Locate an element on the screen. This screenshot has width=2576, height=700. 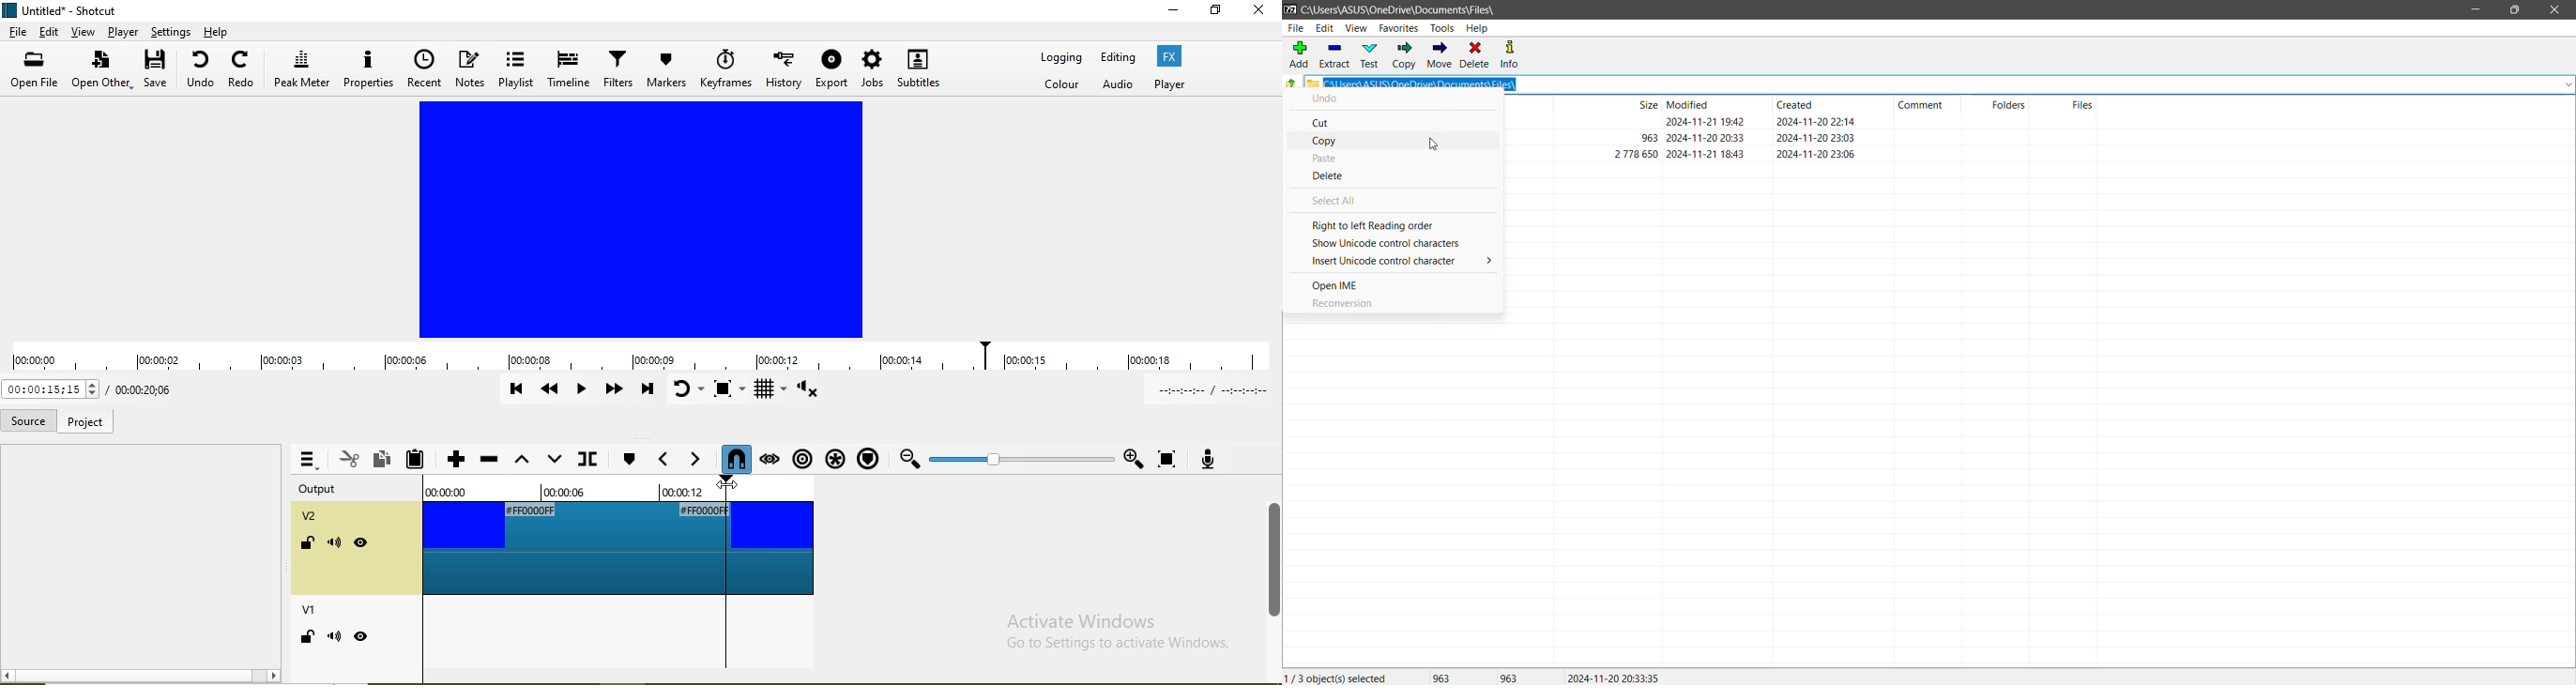
Ripple markers is located at coordinates (800, 454).